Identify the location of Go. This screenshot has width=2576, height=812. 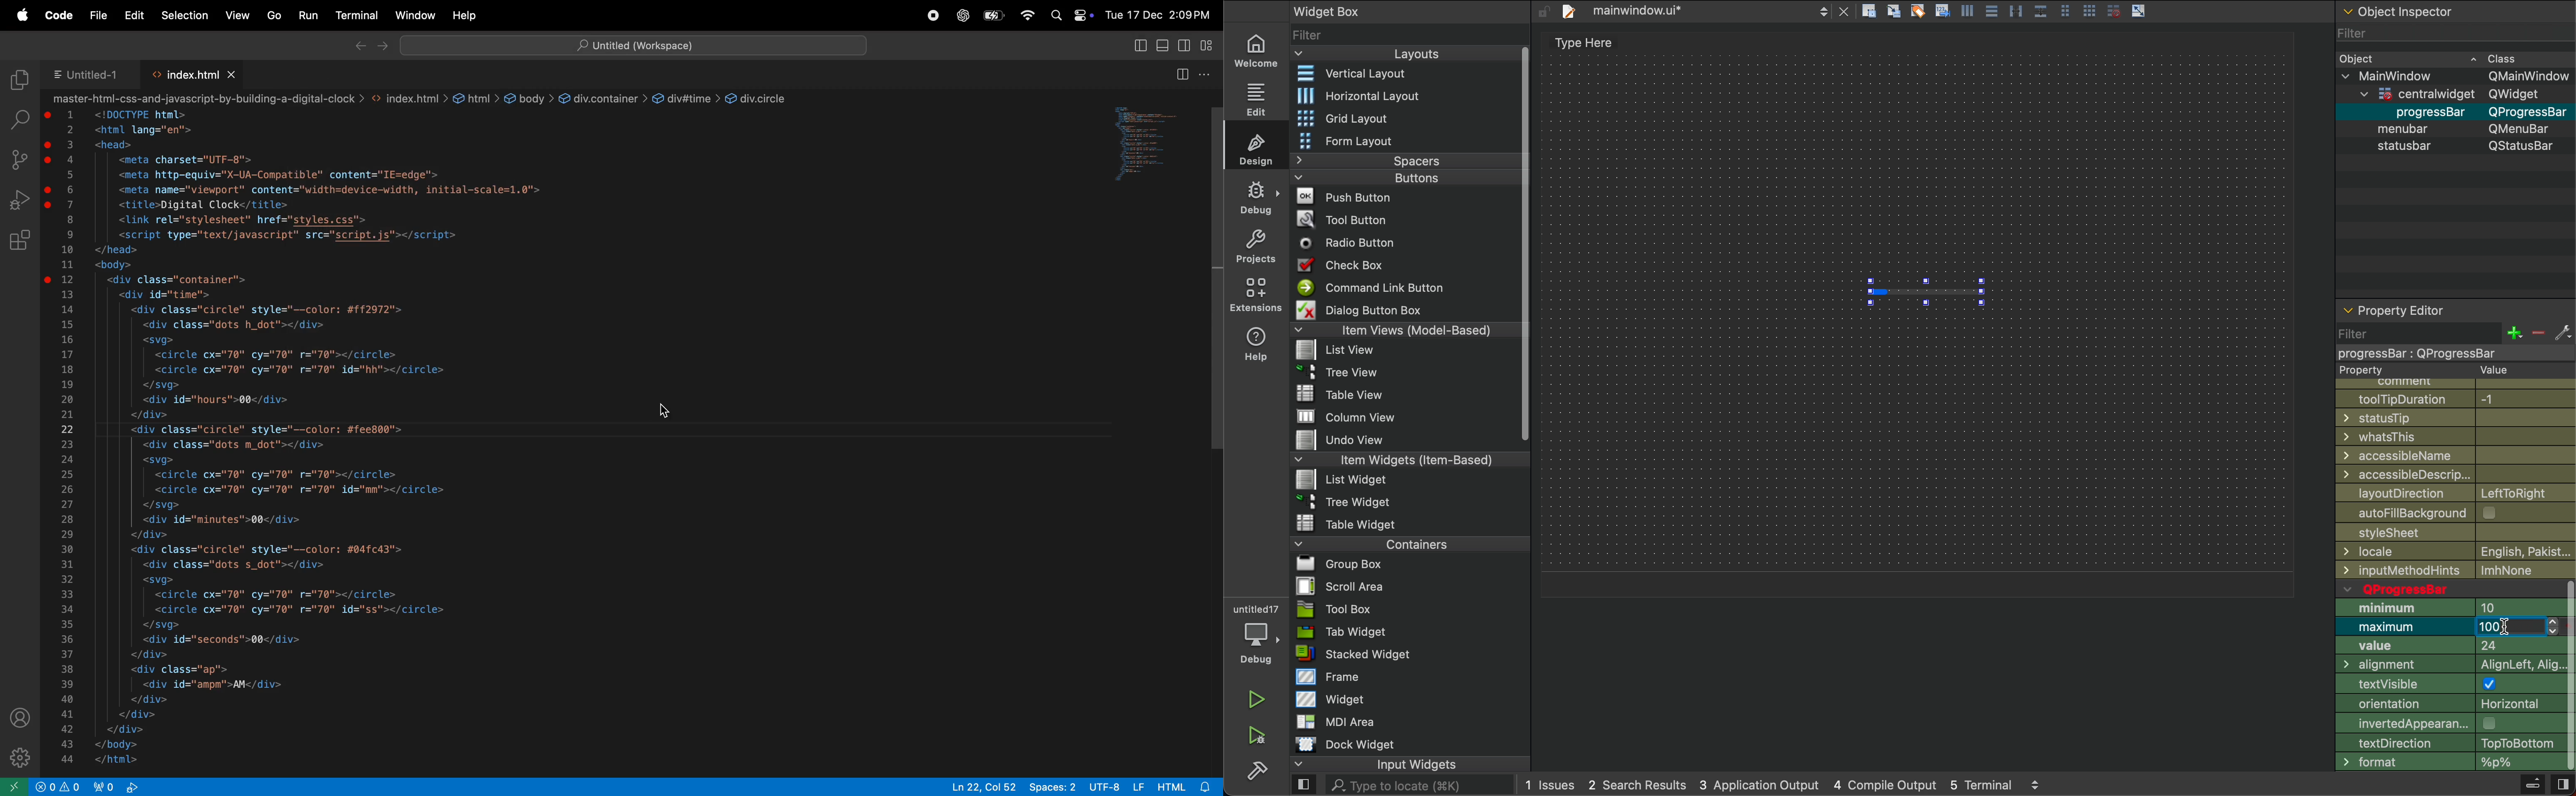
(274, 16).